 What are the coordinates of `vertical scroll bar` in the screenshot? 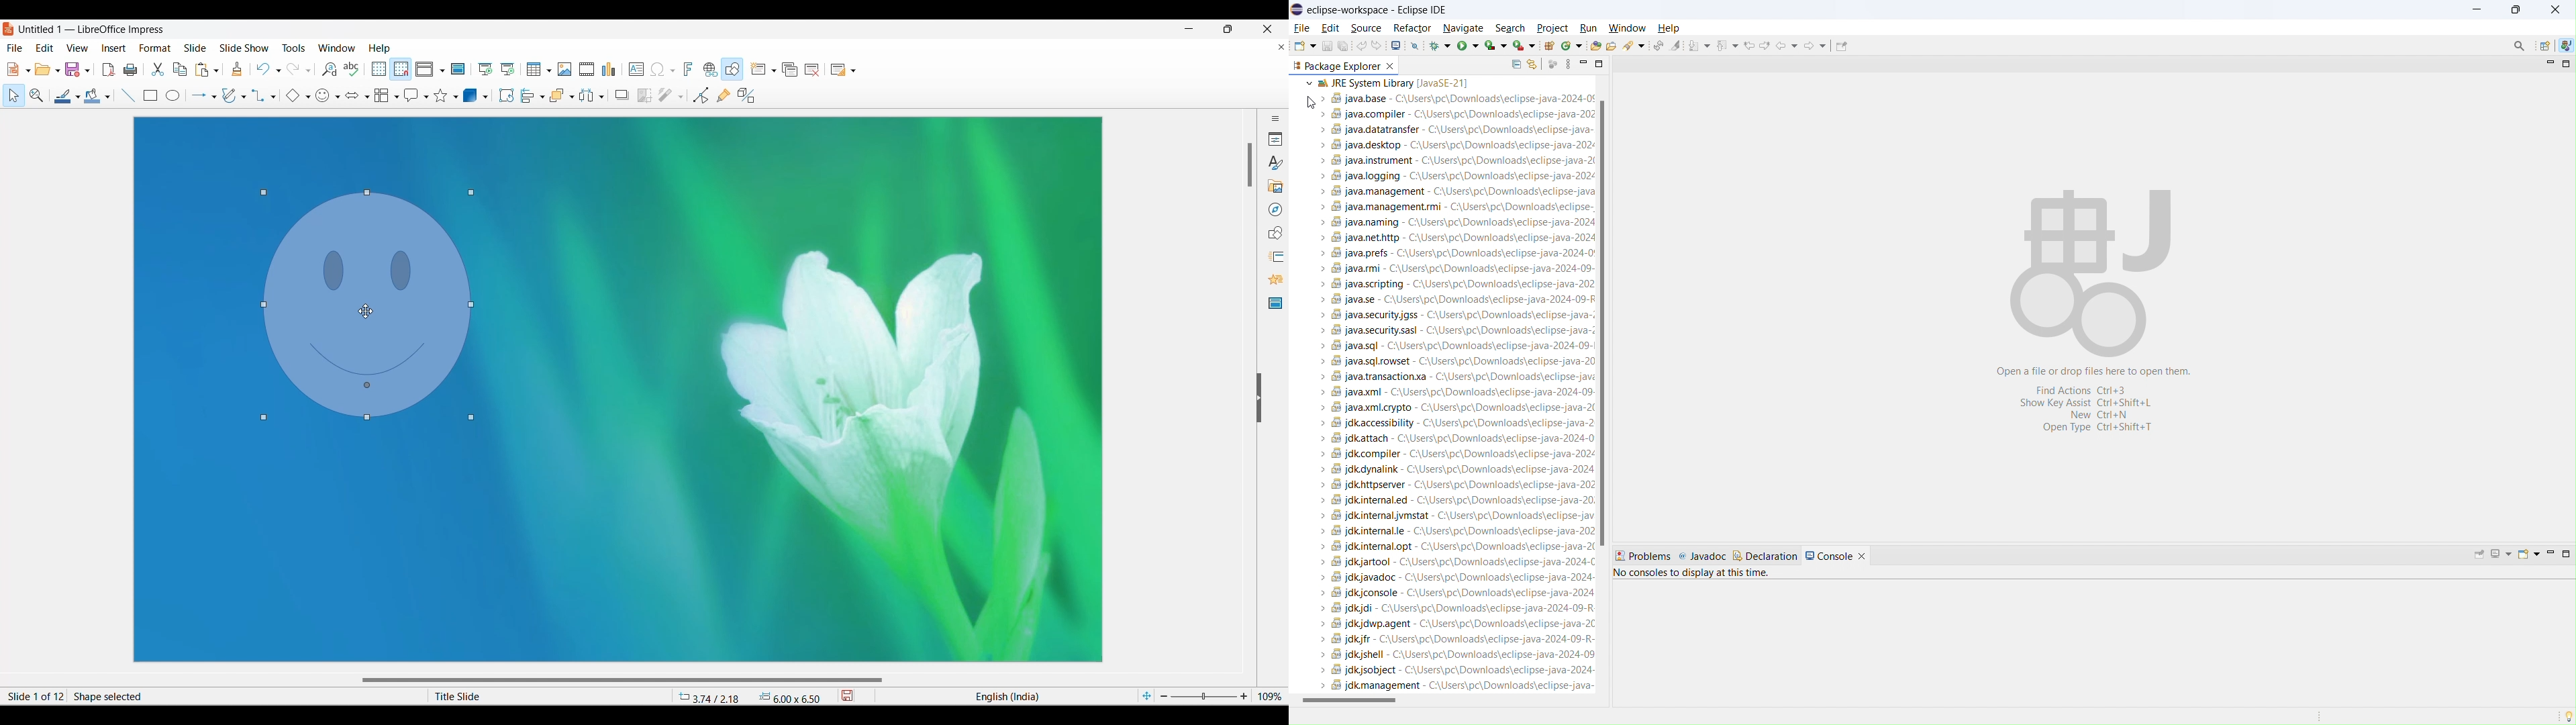 It's located at (1607, 326).